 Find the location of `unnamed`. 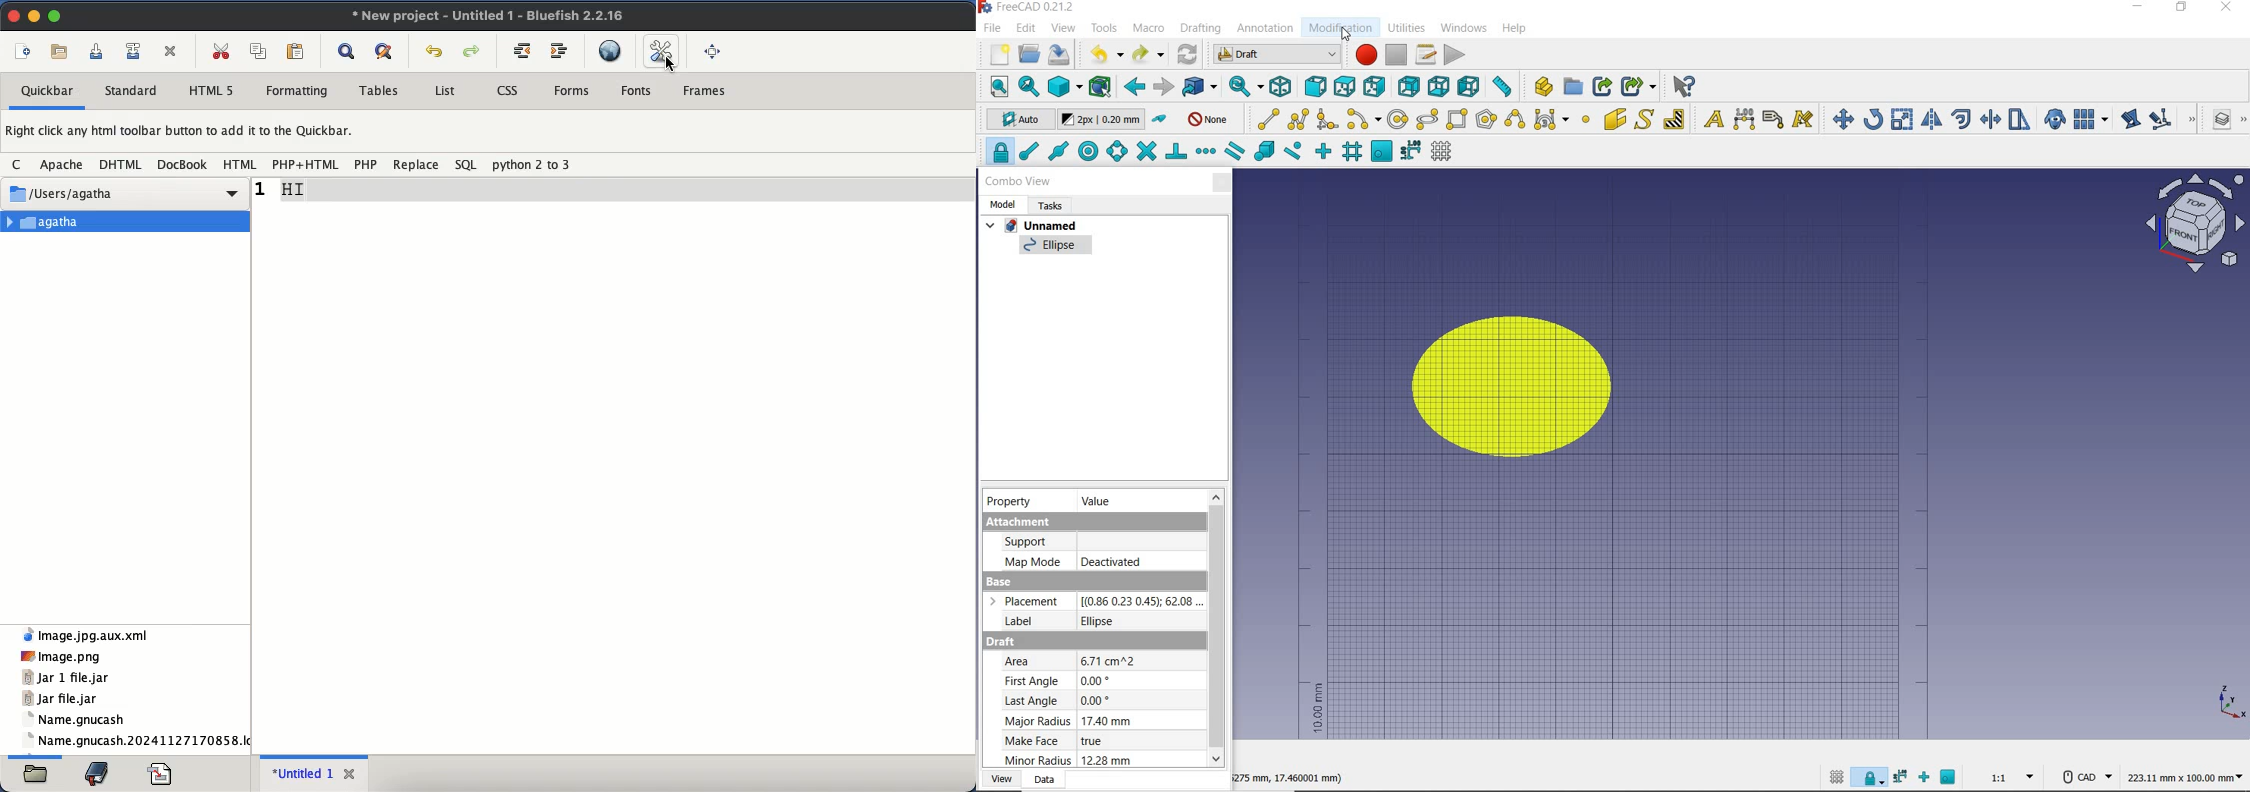

unnamed is located at coordinates (1035, 225).